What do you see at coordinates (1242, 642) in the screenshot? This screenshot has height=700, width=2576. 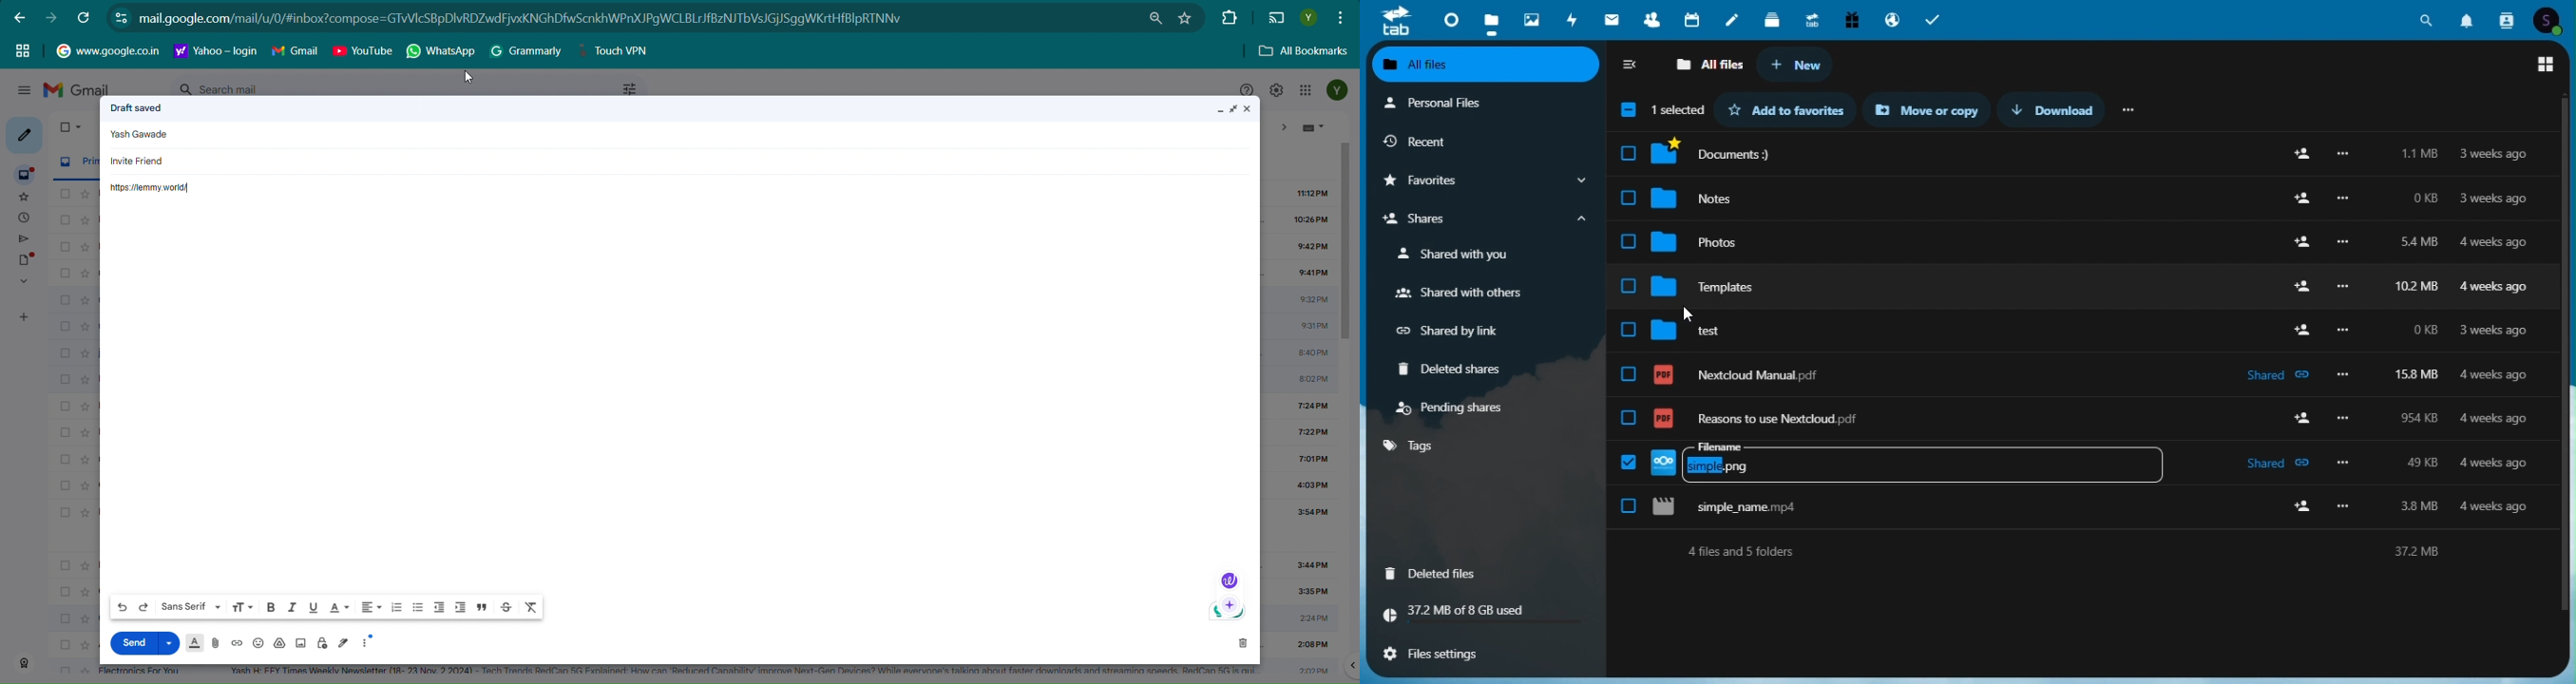 I see `Discard Draft` at bounding box center [1242, 642].